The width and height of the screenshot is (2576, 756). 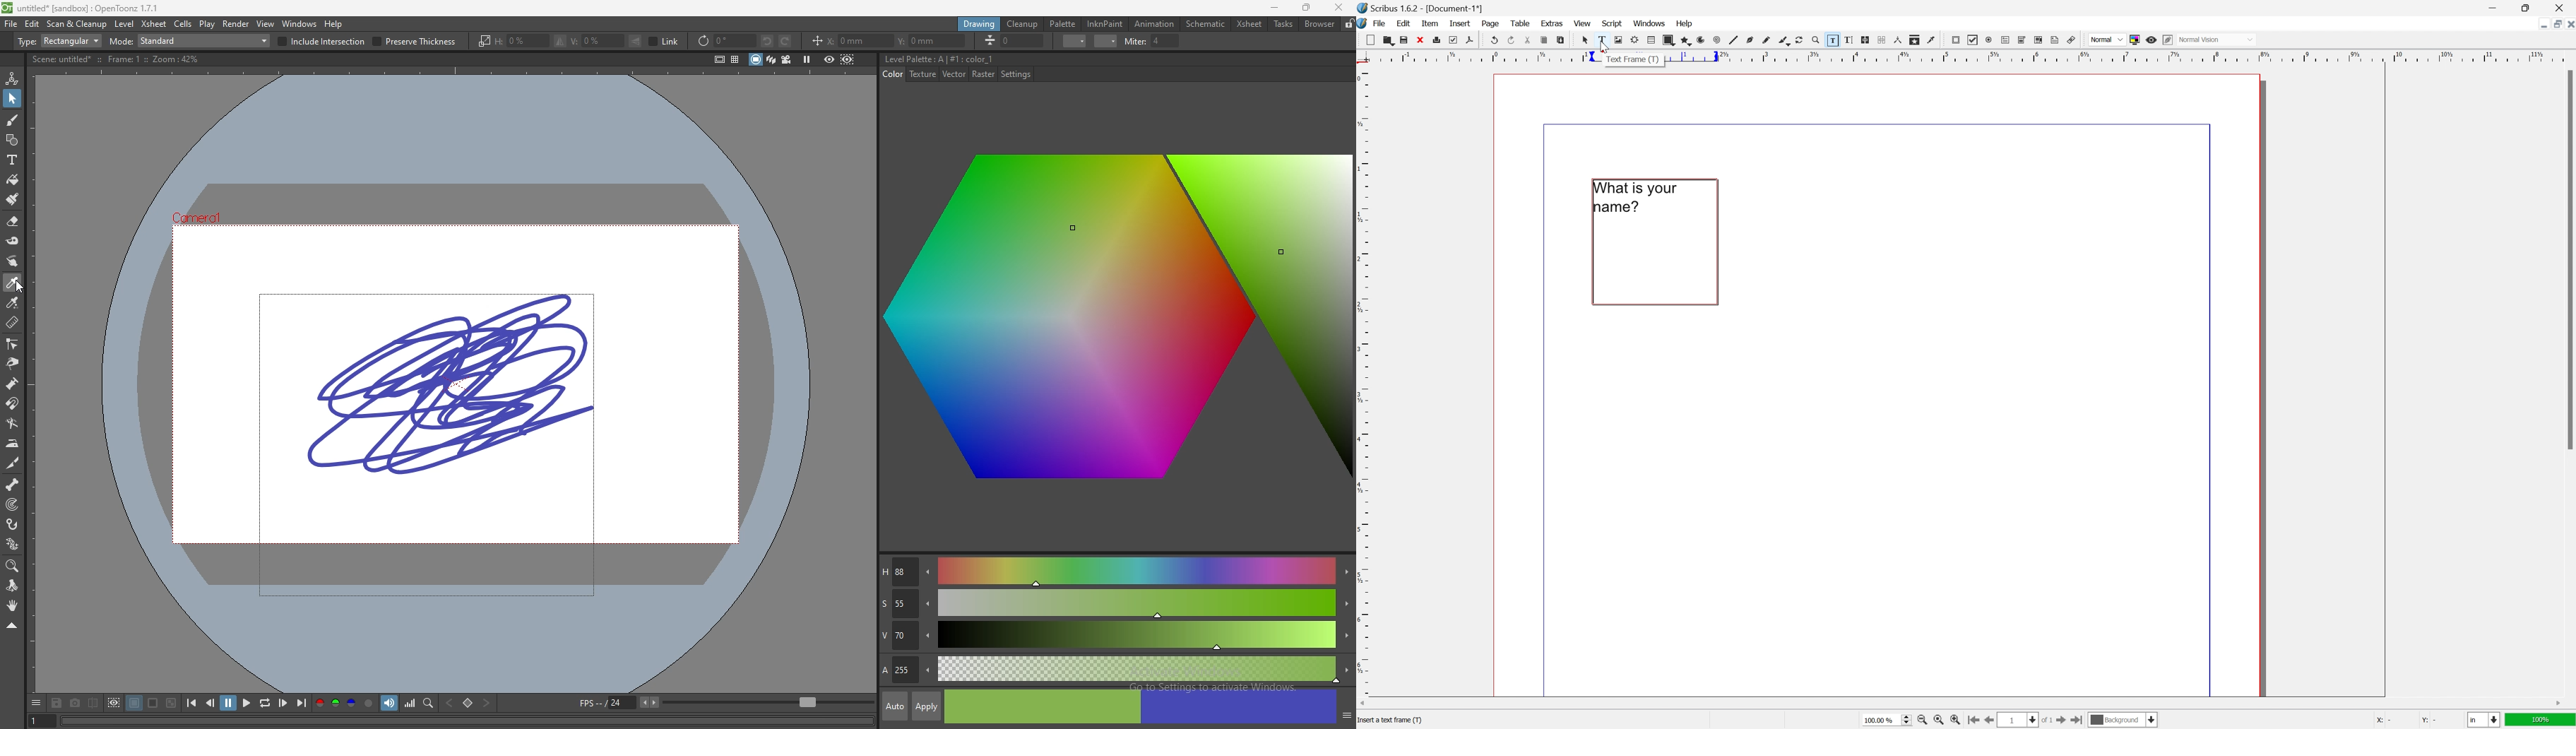 I want to click on close, so click(x=2569, y=25).